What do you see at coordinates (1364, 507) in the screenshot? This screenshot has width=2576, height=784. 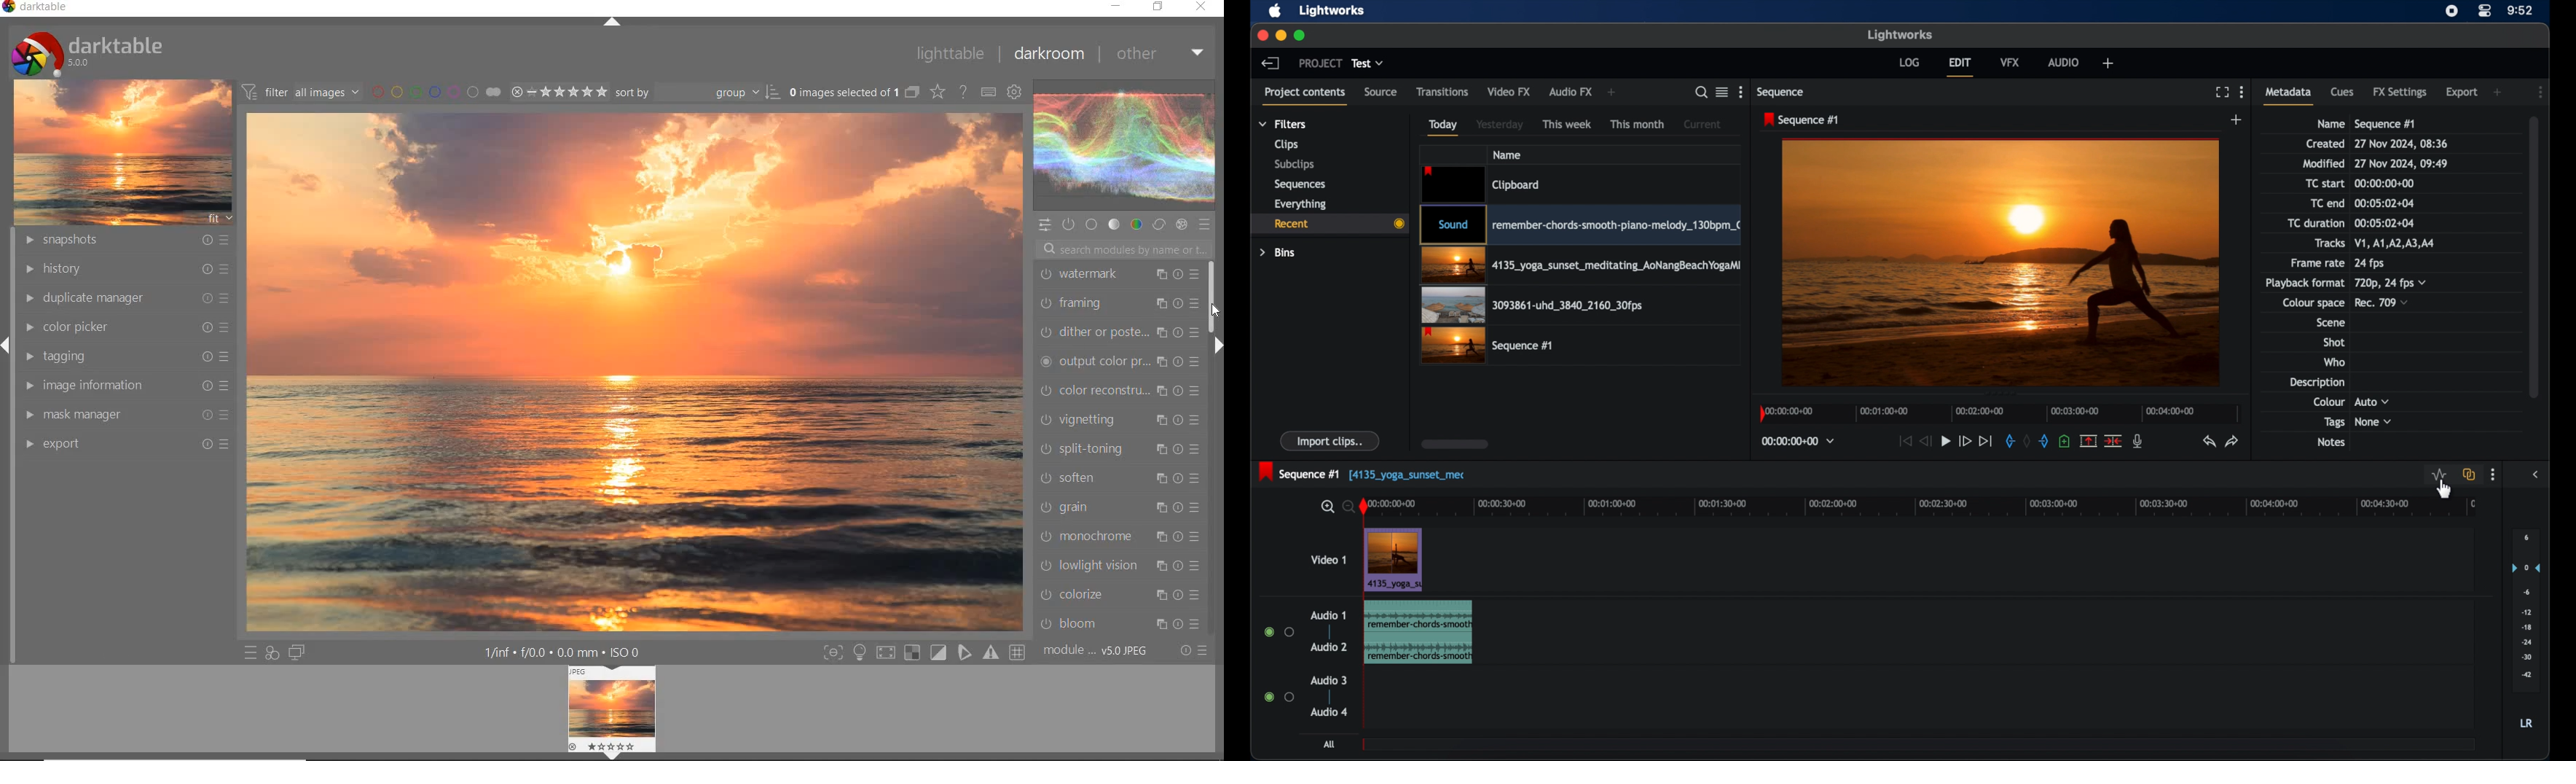 I see `play head` at bounding box center [1364, 507].